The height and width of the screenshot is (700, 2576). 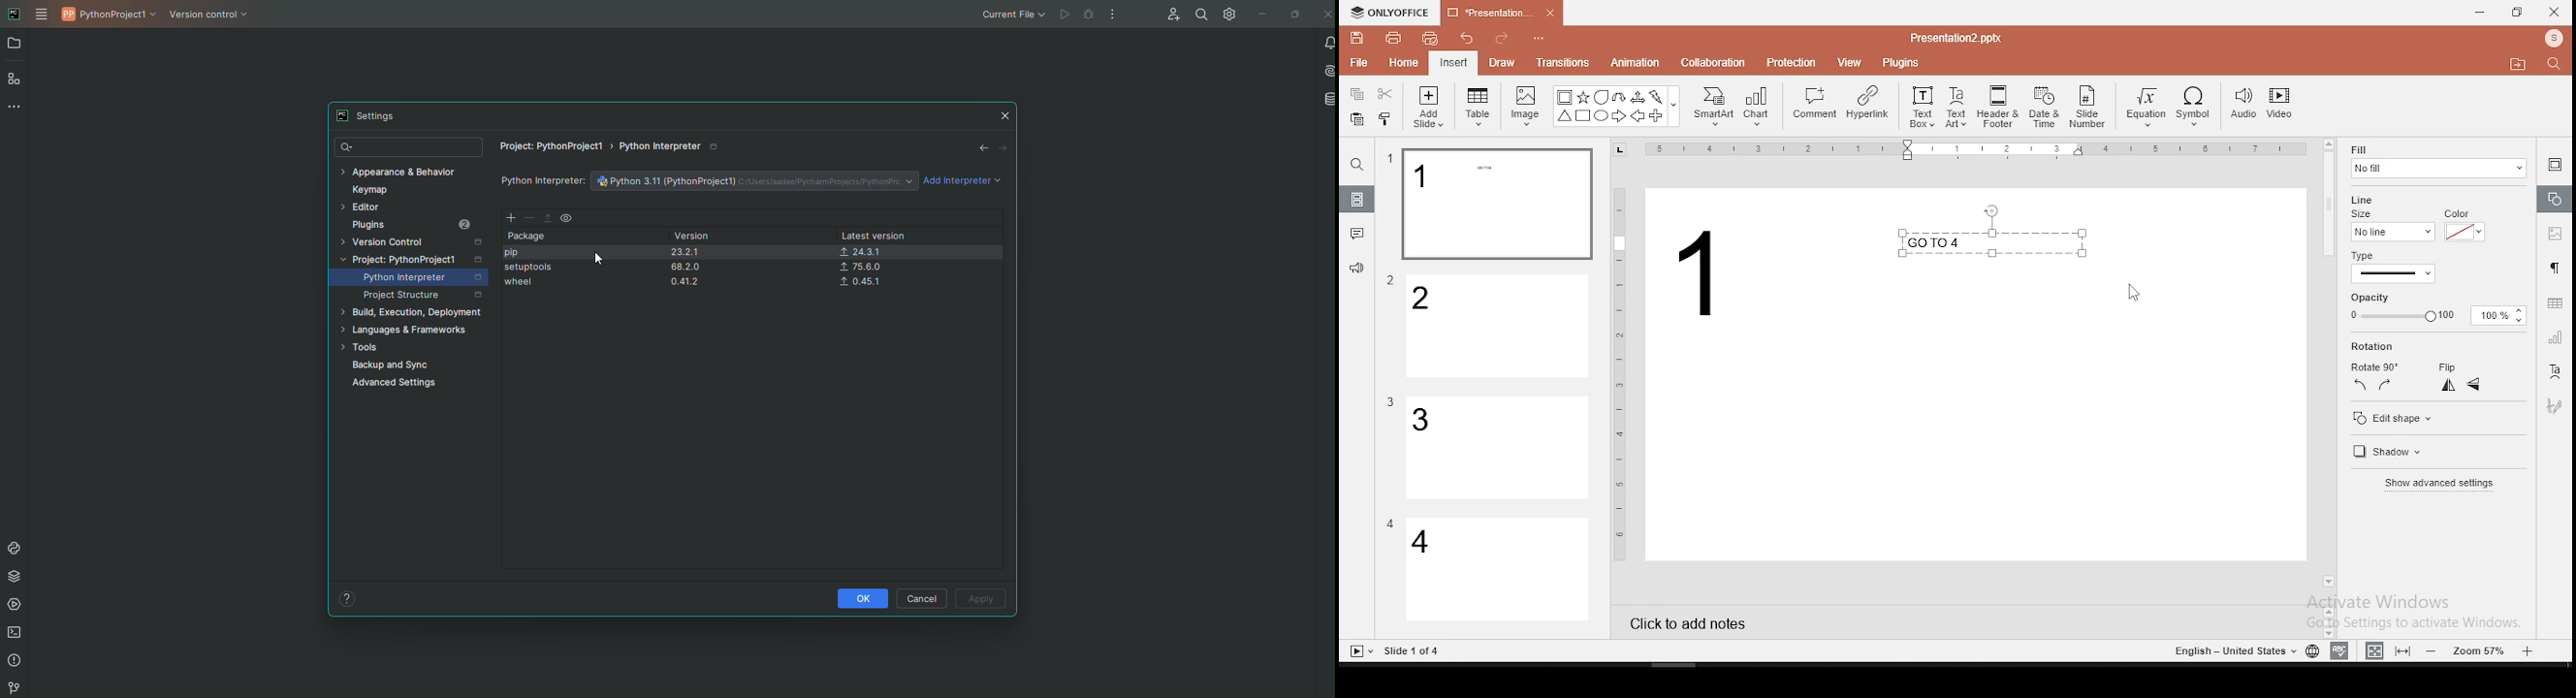 What do you see at coordinates (1542, 40) in the screenshot?
I see `` at bounding box center [1542, 40].